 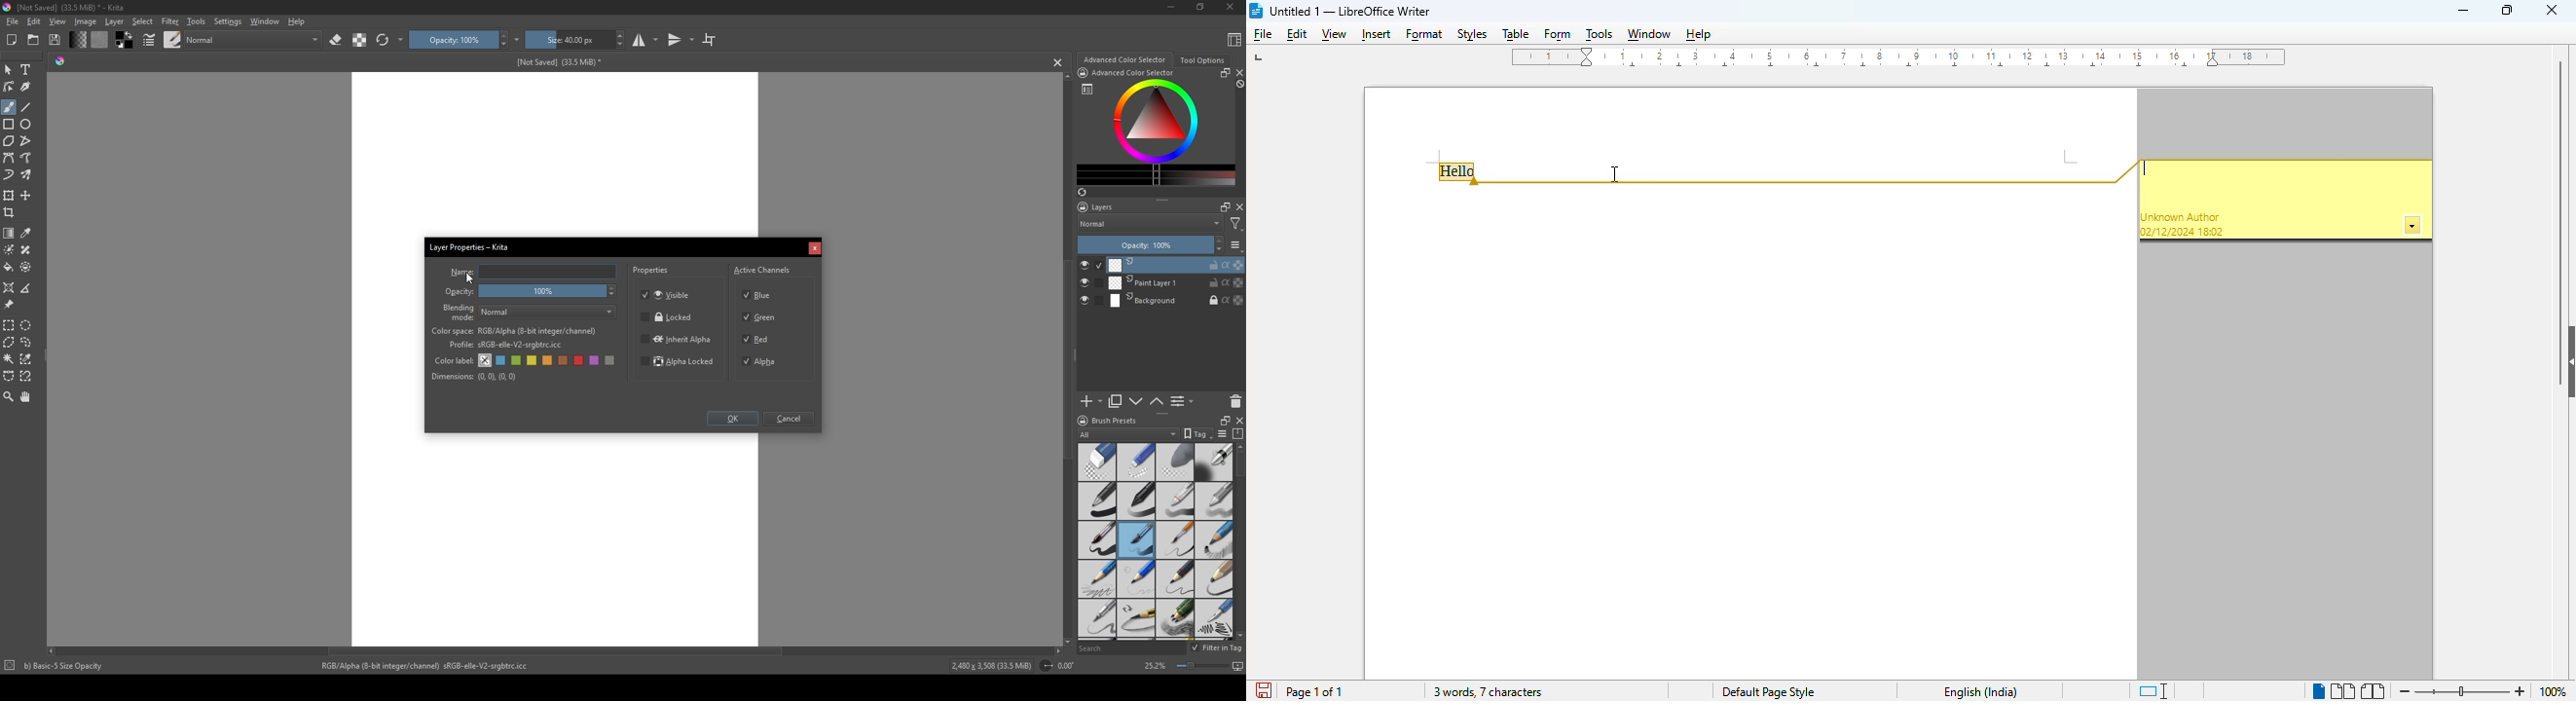 What do you see at coordinates (2558, 692) in the screenshot?
I see `zoom factor` at bounding box center [2558, 692].